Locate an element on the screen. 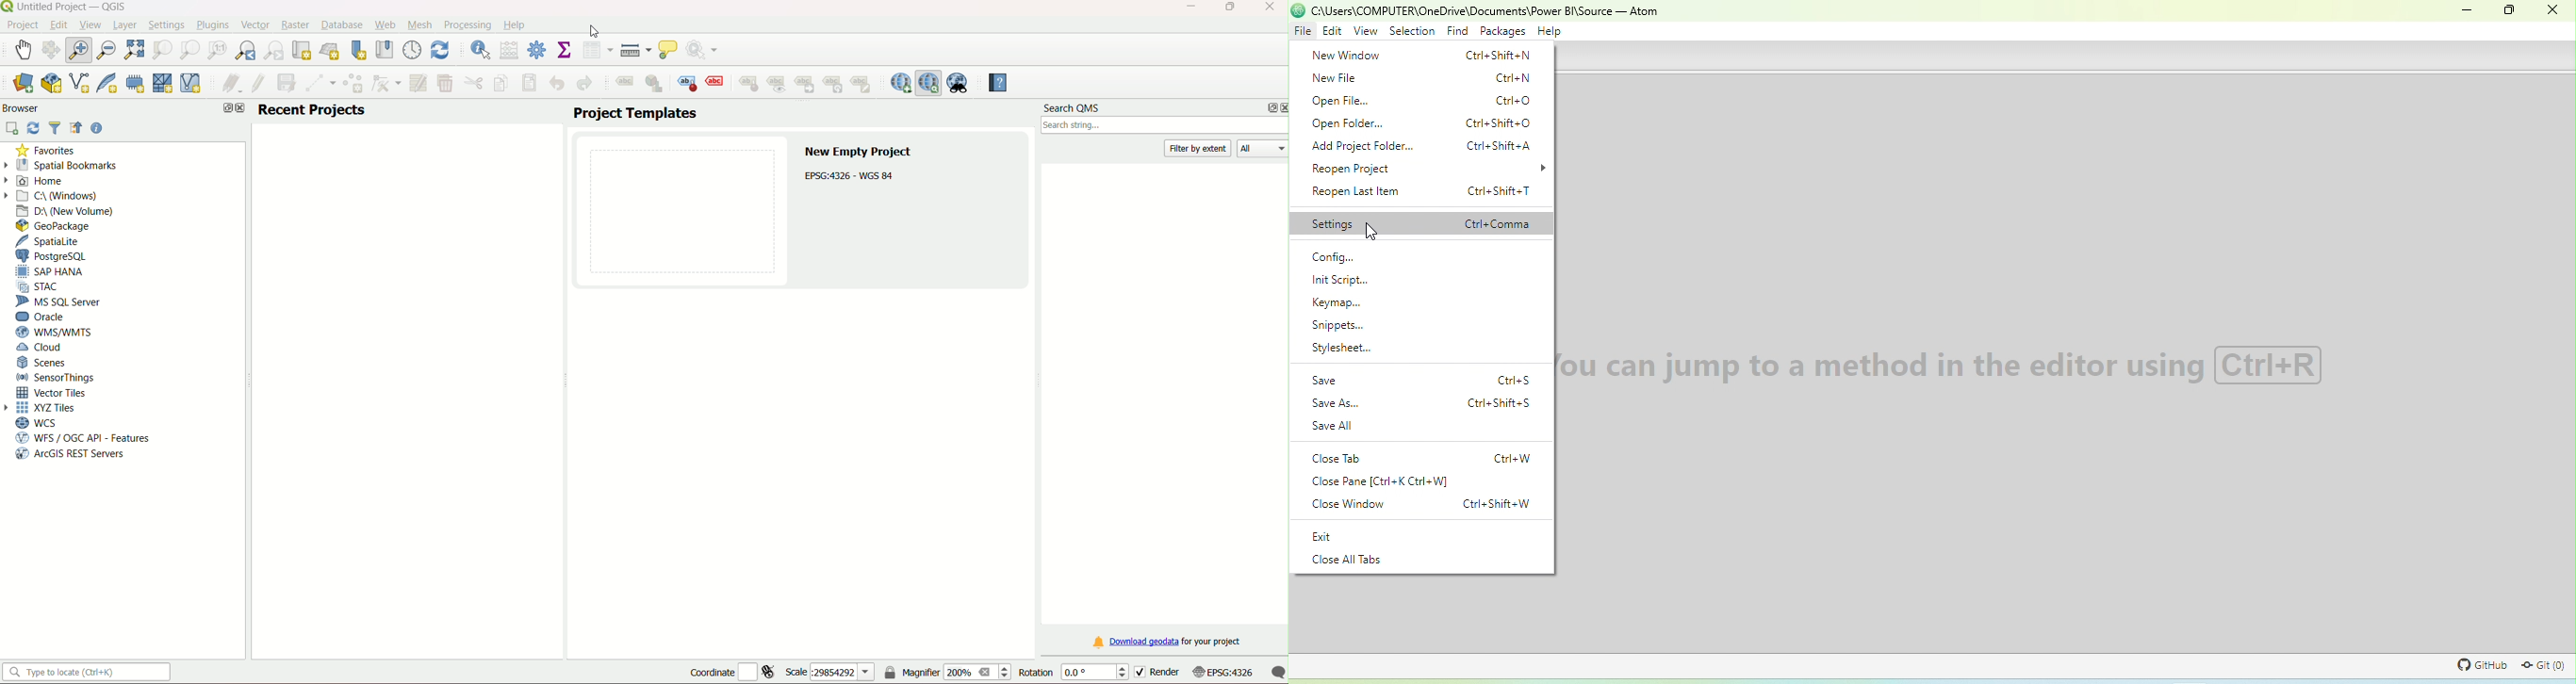 The image size is (2576, 700). open file is located at coordinates (1421, 101).